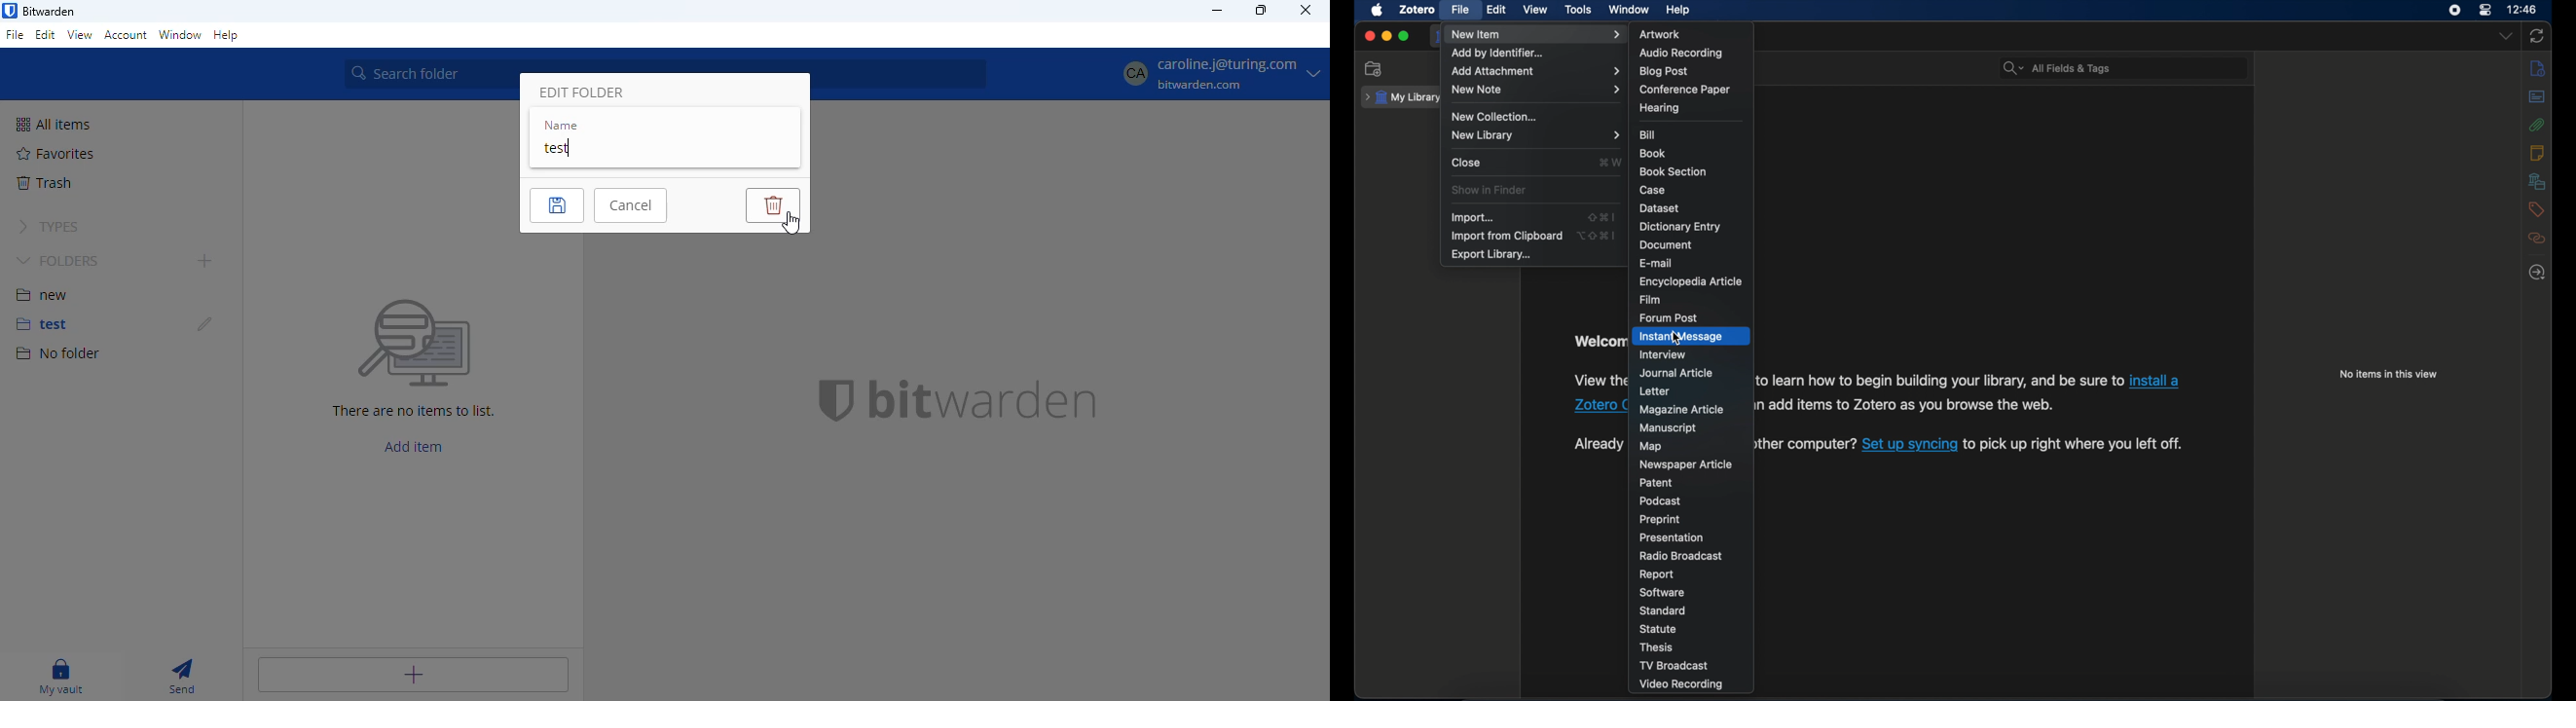 This screenshot has height=728, width=2576. I want to click on dataset, so click(1660, 208).